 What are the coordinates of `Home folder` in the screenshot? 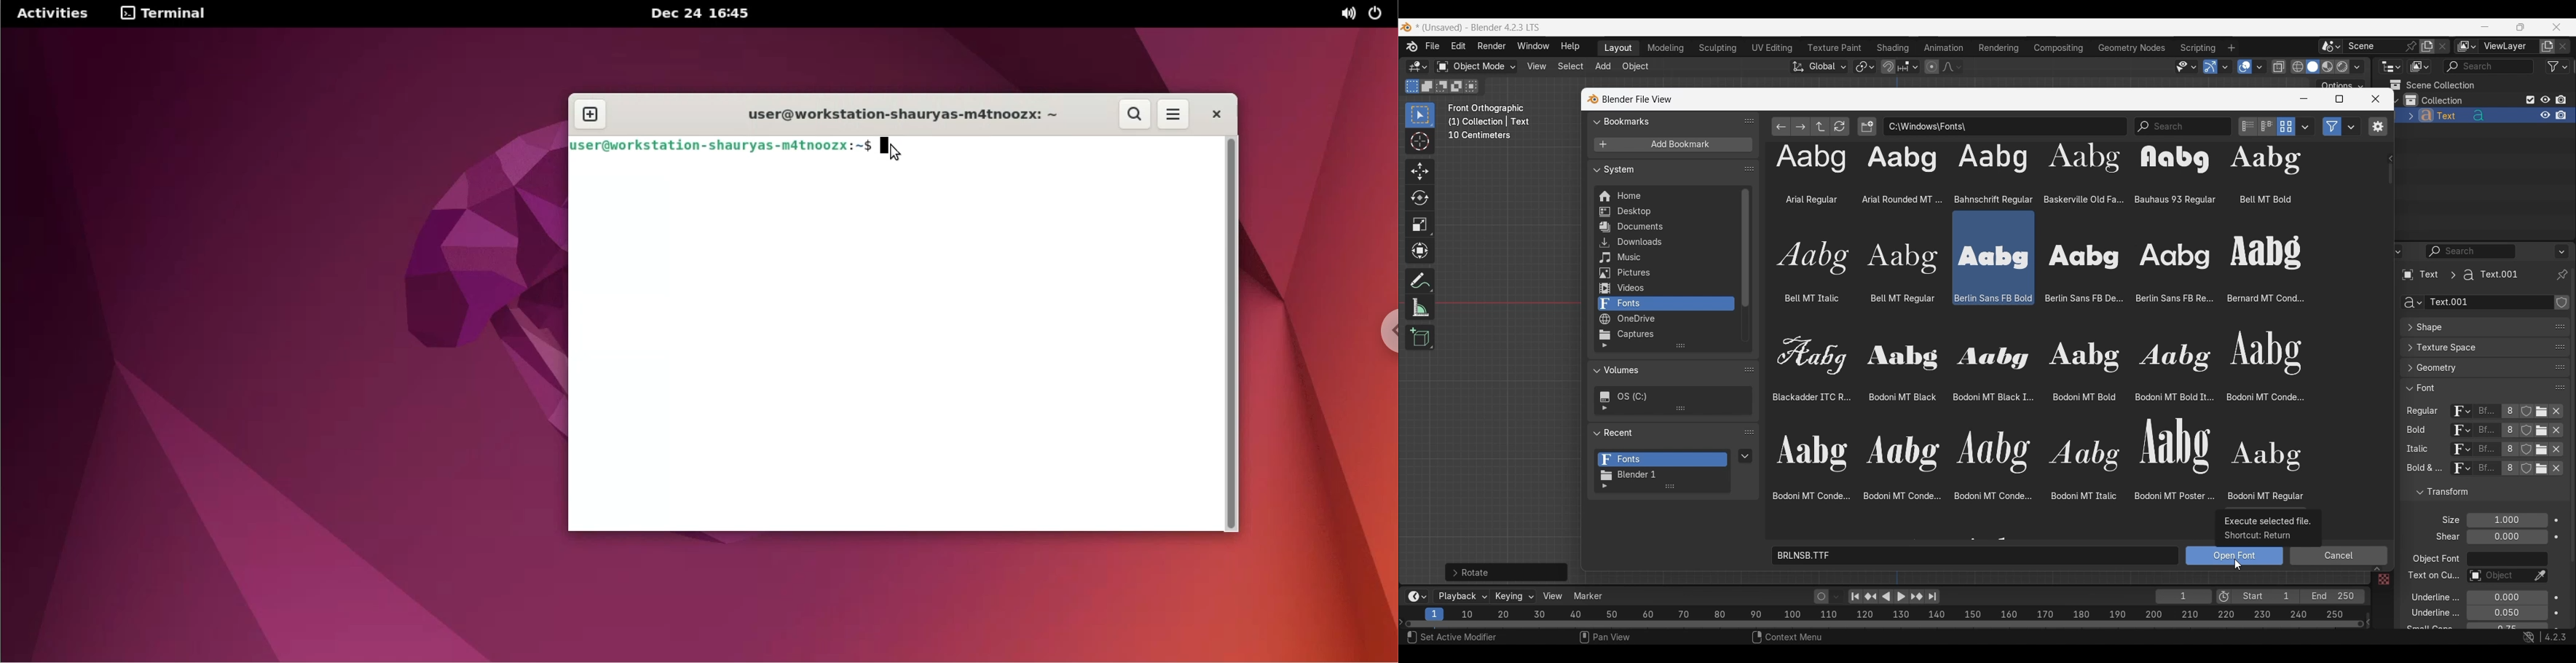 It's located at (1665, 196).